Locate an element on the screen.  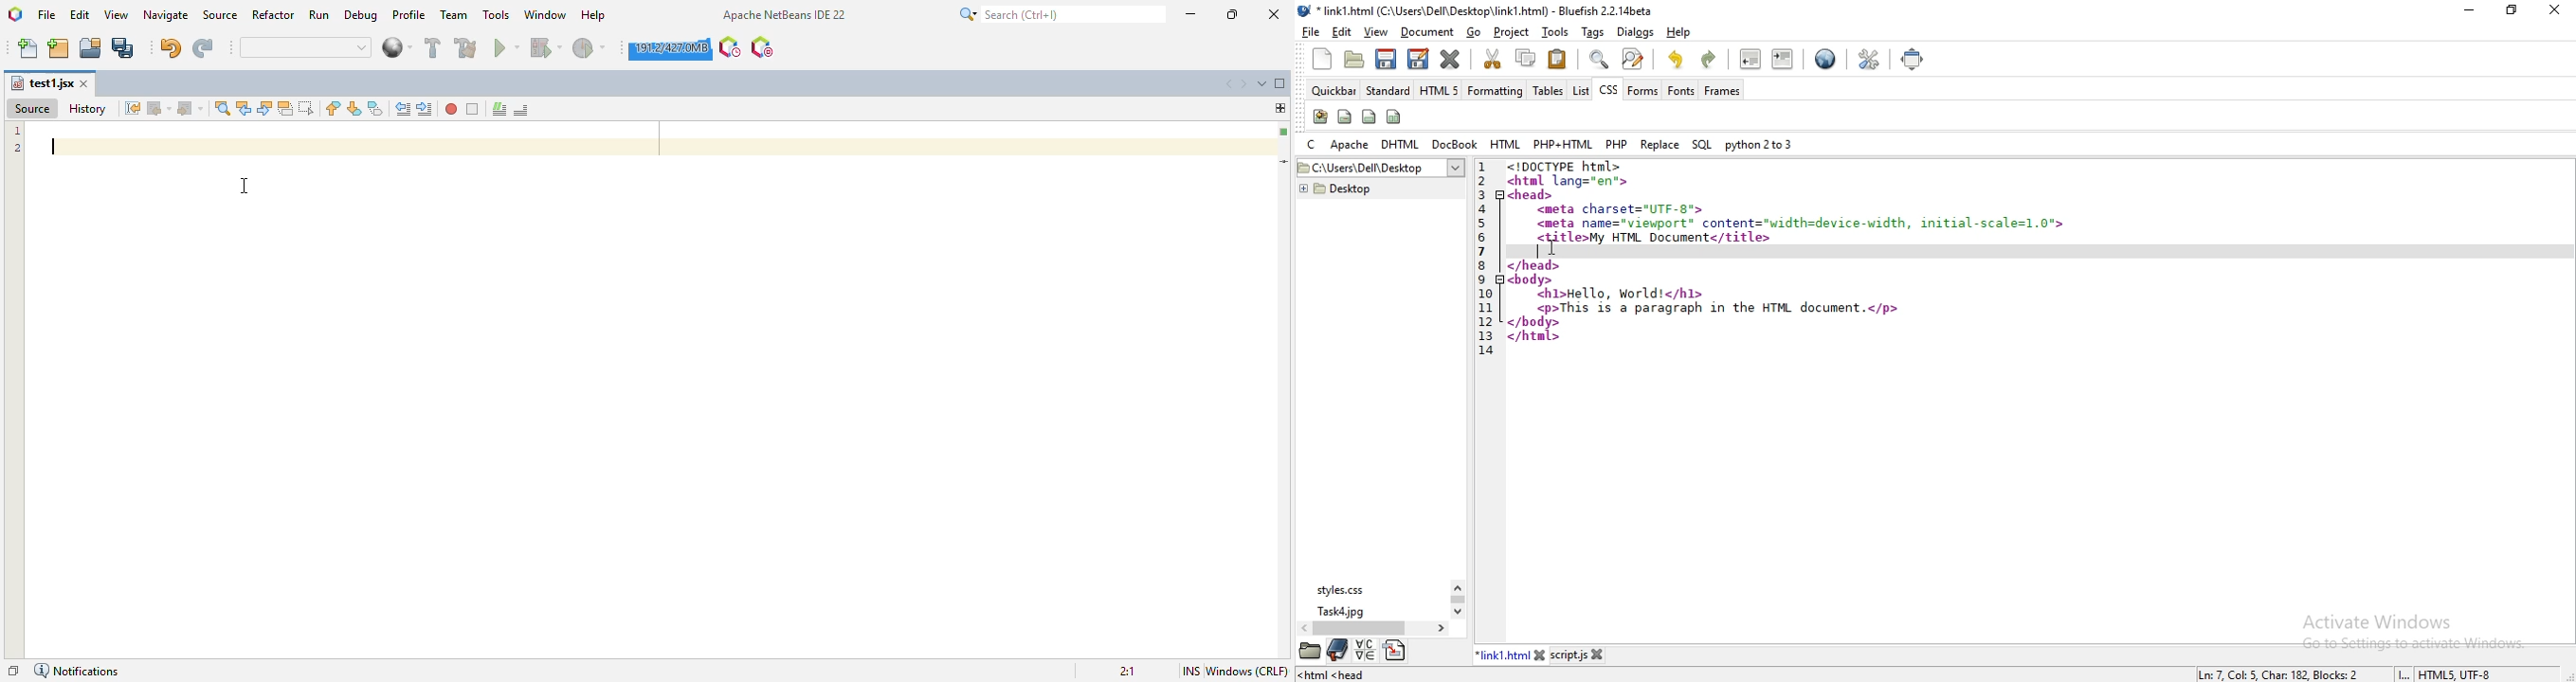
scroll documents right is located at coordinates (1243, 84).